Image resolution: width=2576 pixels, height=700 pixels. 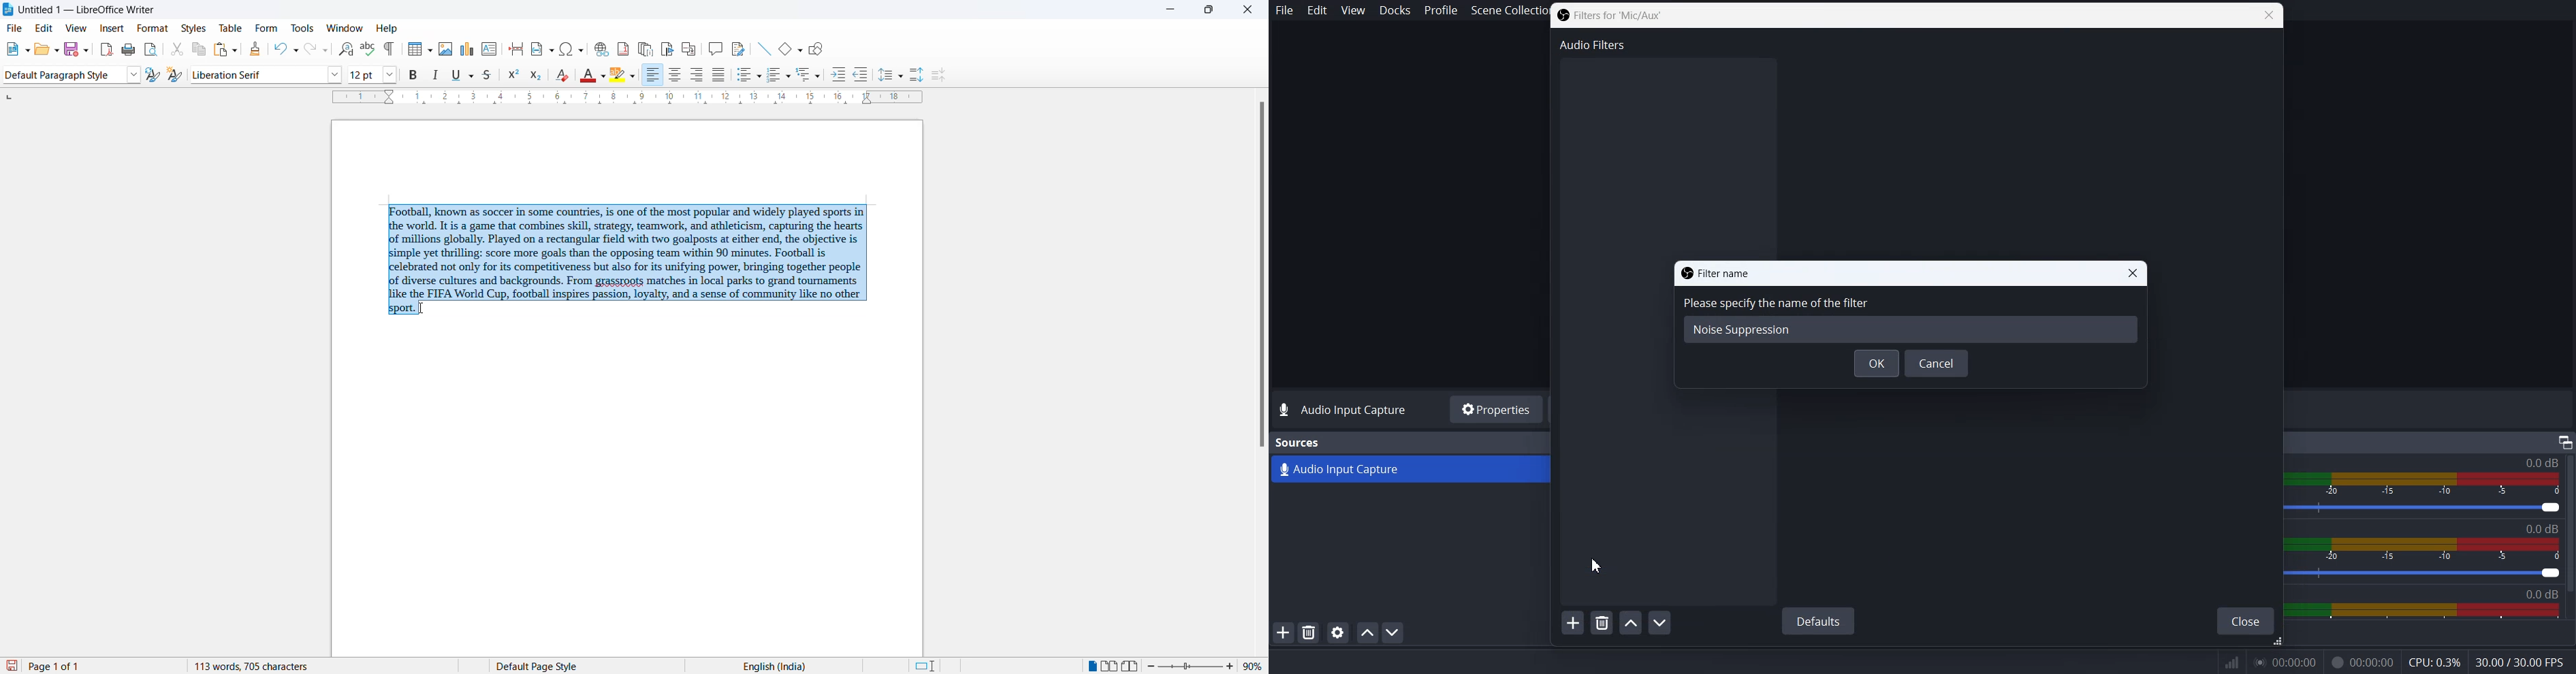 I want to click on insert comments, so click(x=716, y=49).